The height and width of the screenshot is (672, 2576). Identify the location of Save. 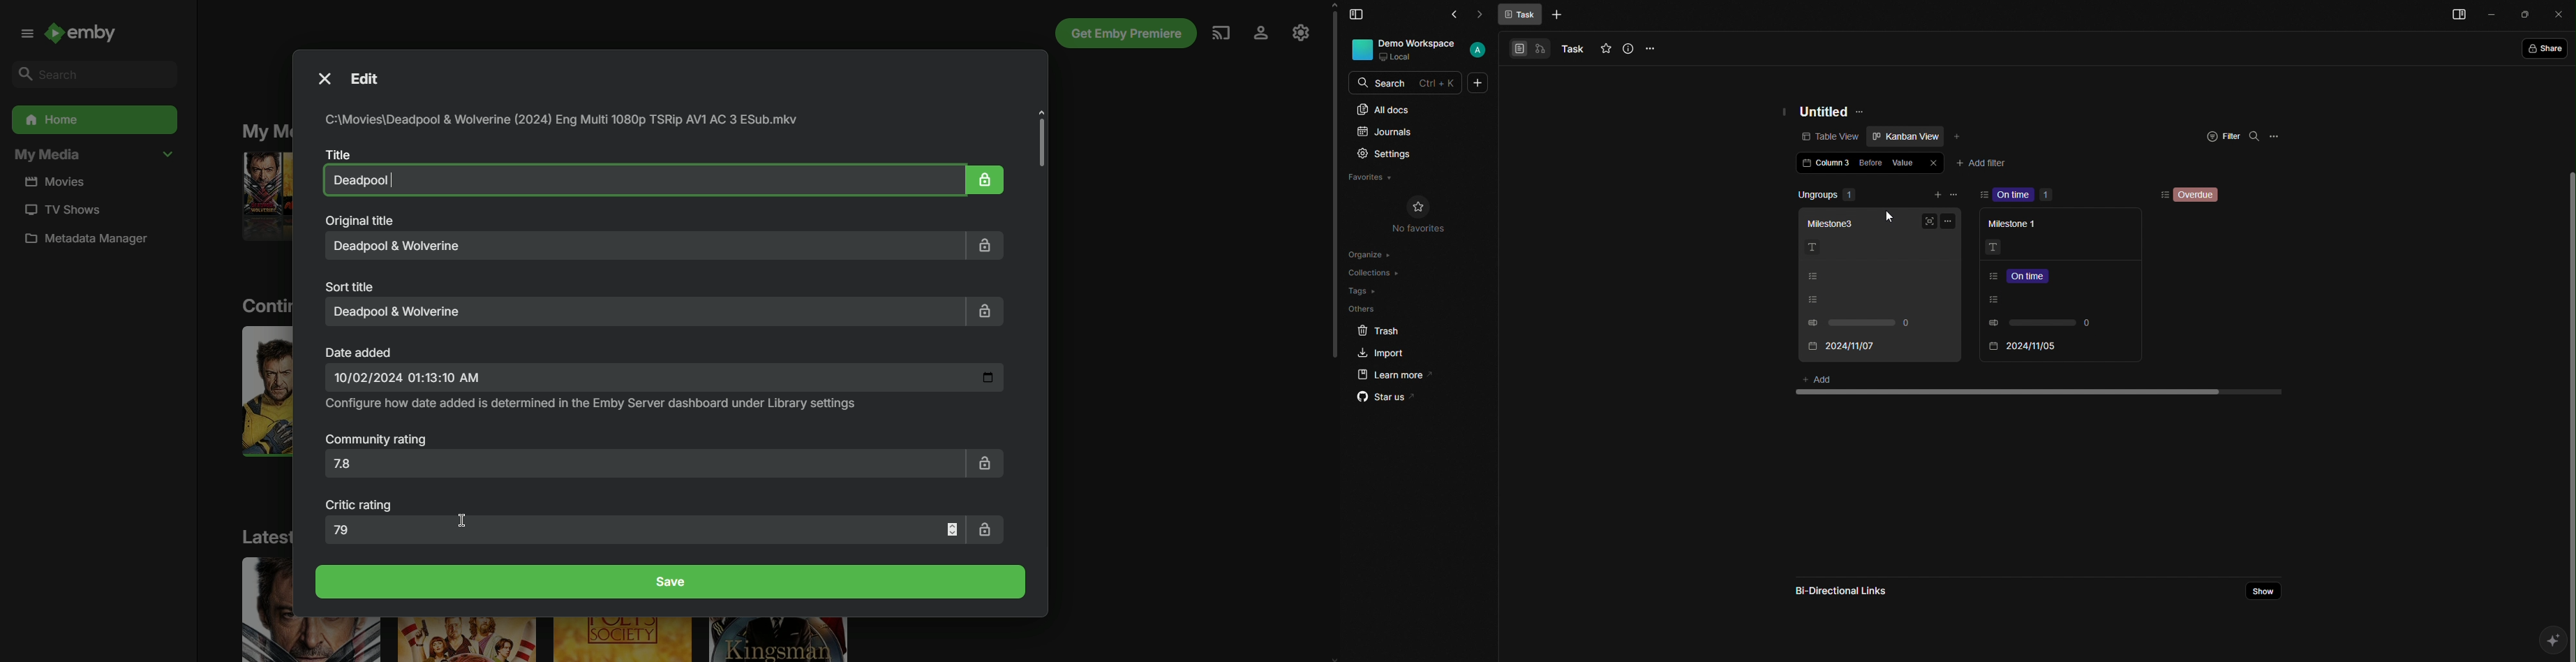
(672, 582).